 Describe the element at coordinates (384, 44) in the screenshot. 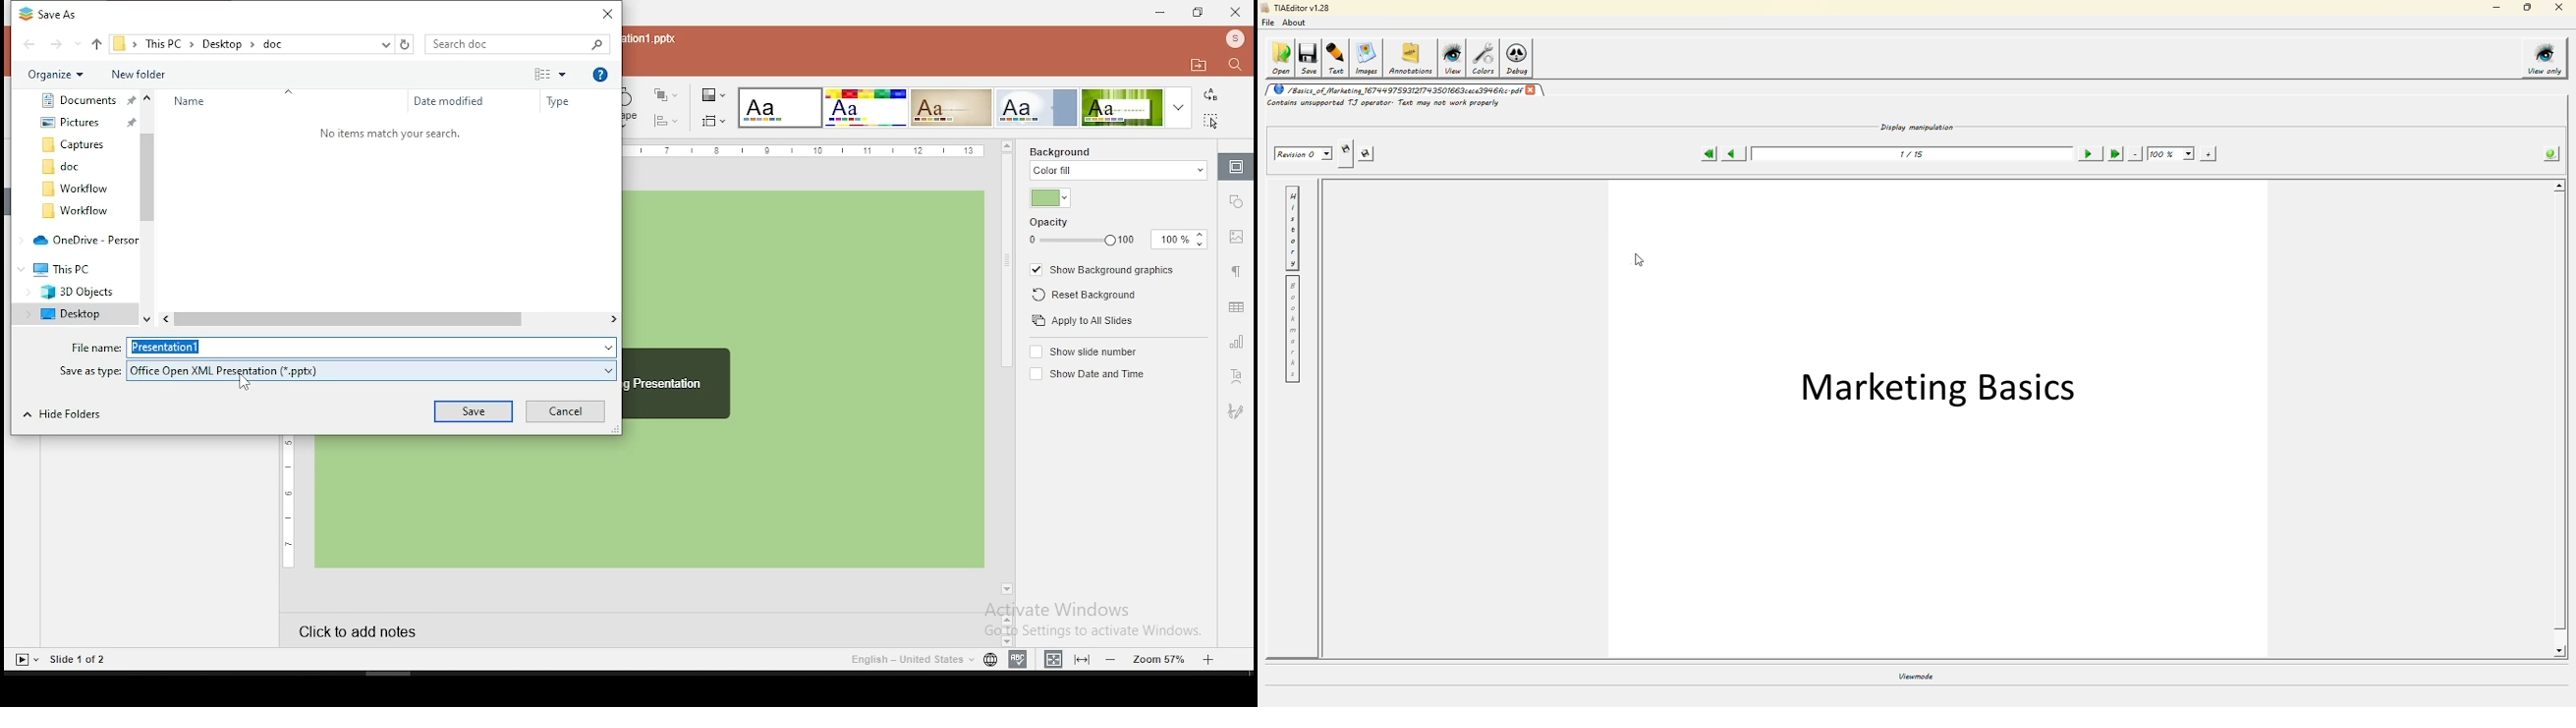

I see `previous locations` at that location.